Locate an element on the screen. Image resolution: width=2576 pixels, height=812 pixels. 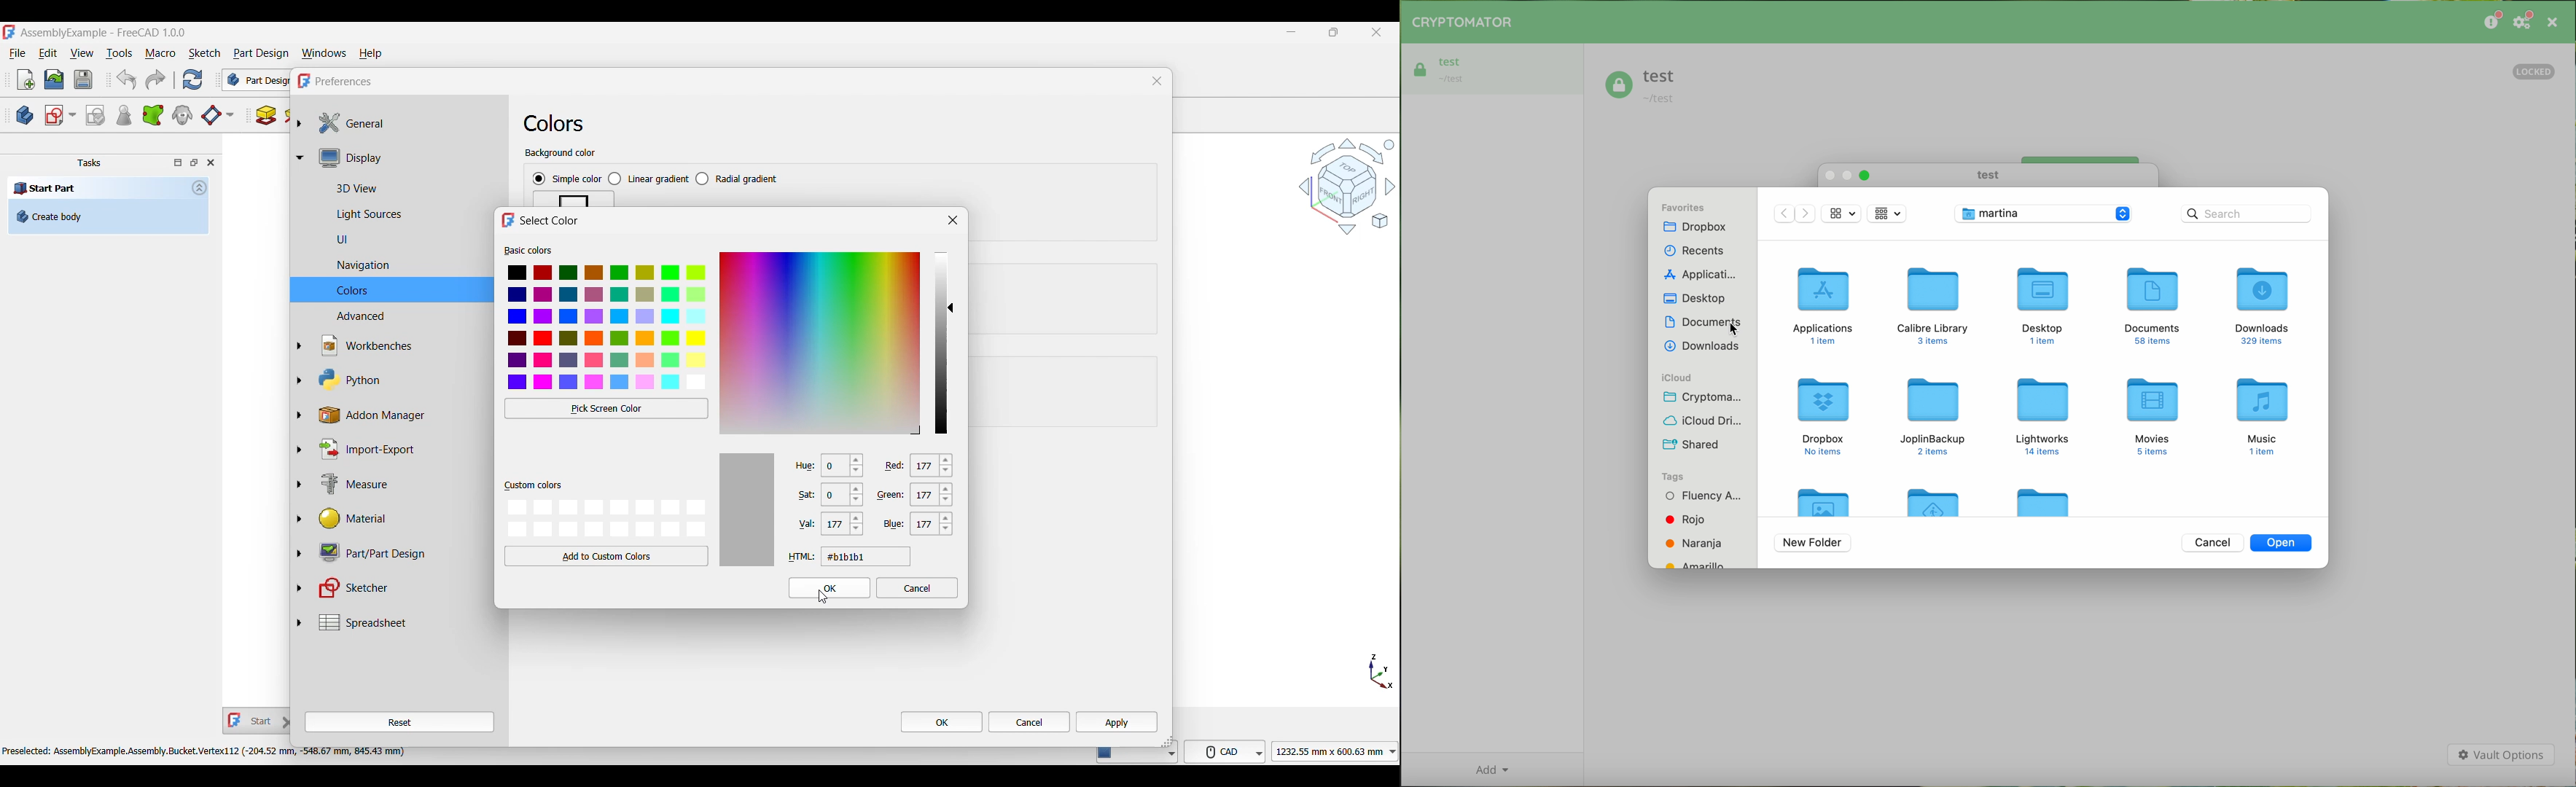
Color gradient is located at coordinates (820, 342).